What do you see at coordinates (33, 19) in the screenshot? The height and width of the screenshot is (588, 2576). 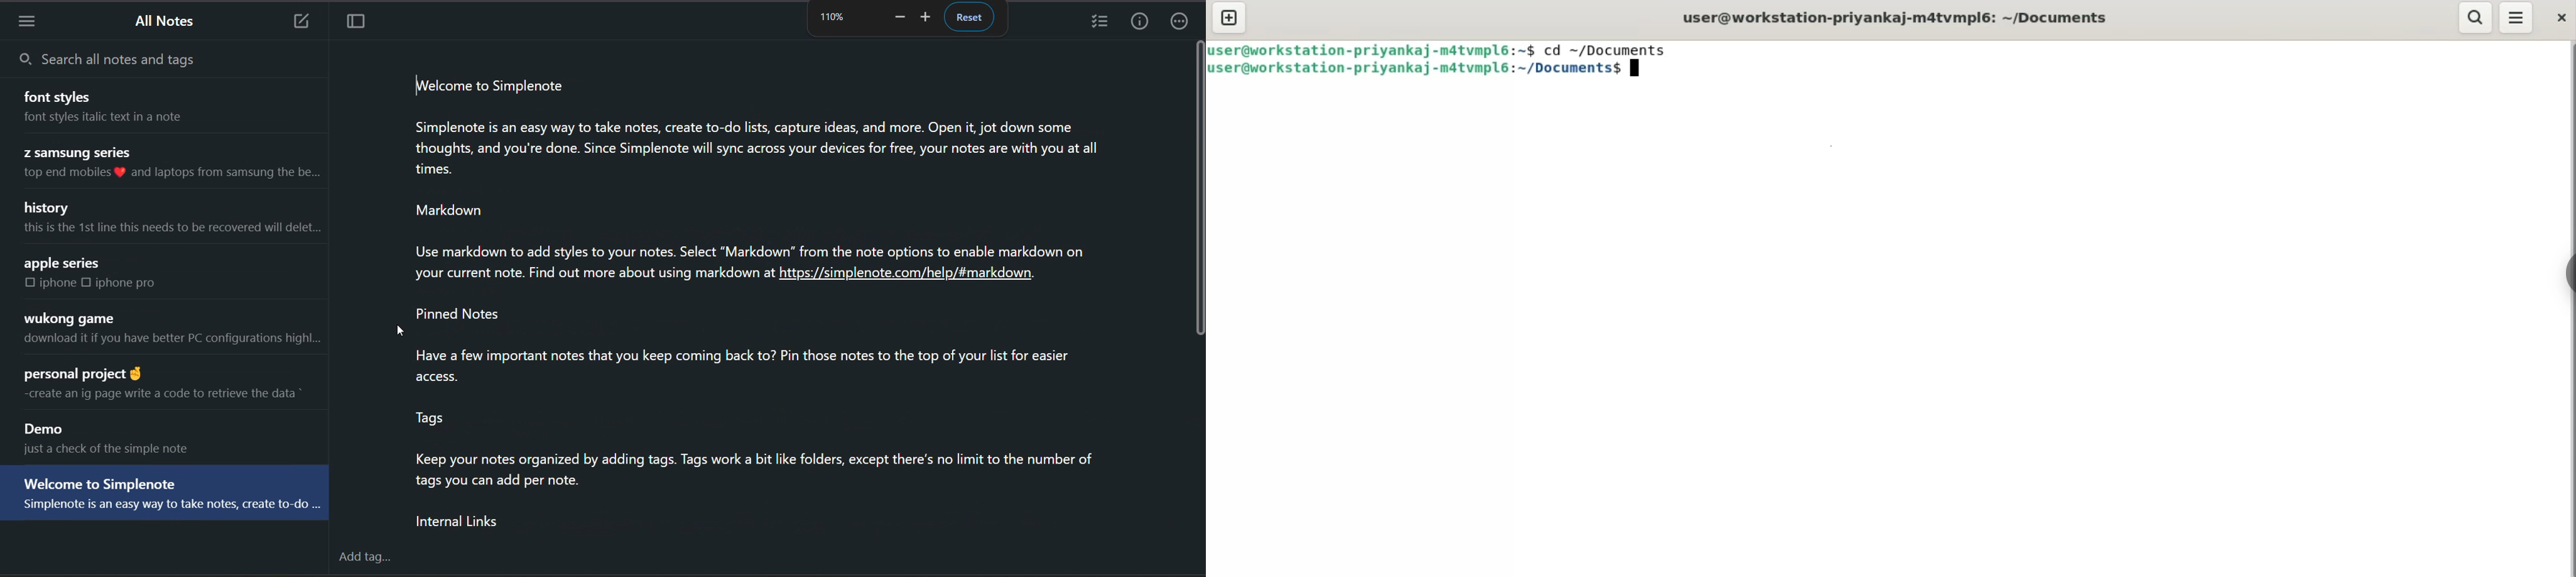 I see `menu` at bounding box center [33, 19].